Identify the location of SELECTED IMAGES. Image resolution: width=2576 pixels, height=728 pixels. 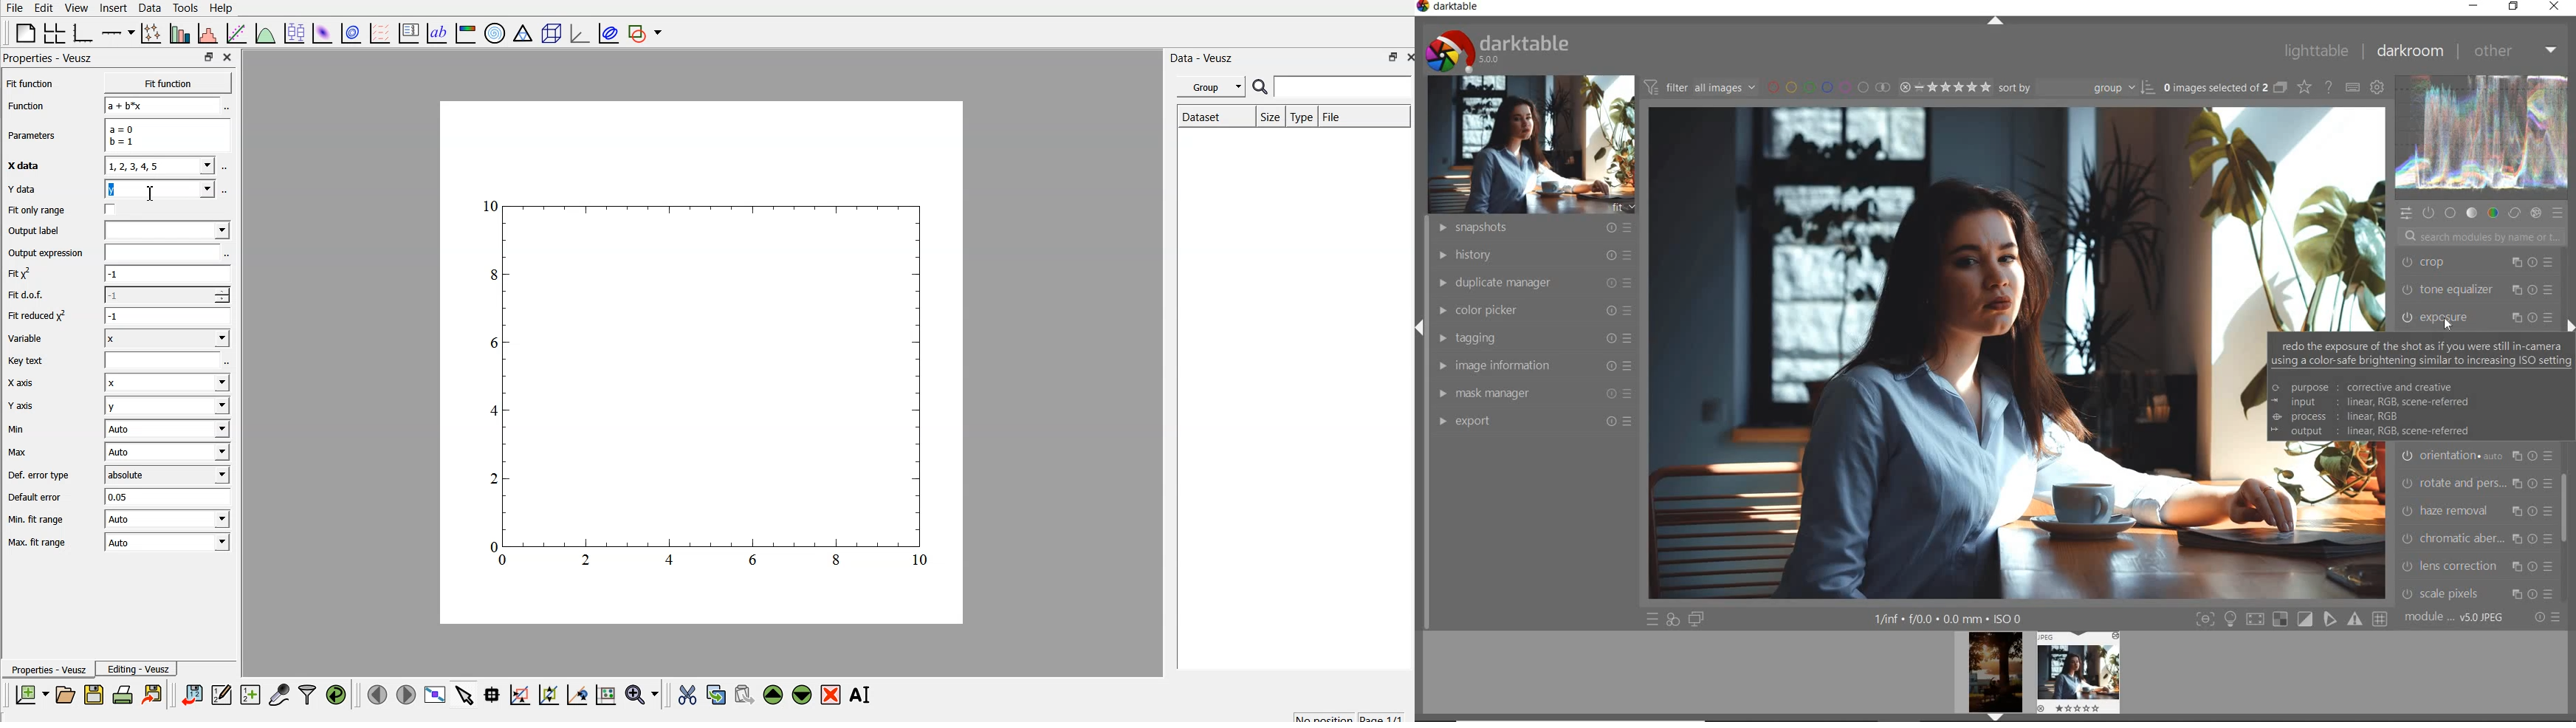
(2213, 88).